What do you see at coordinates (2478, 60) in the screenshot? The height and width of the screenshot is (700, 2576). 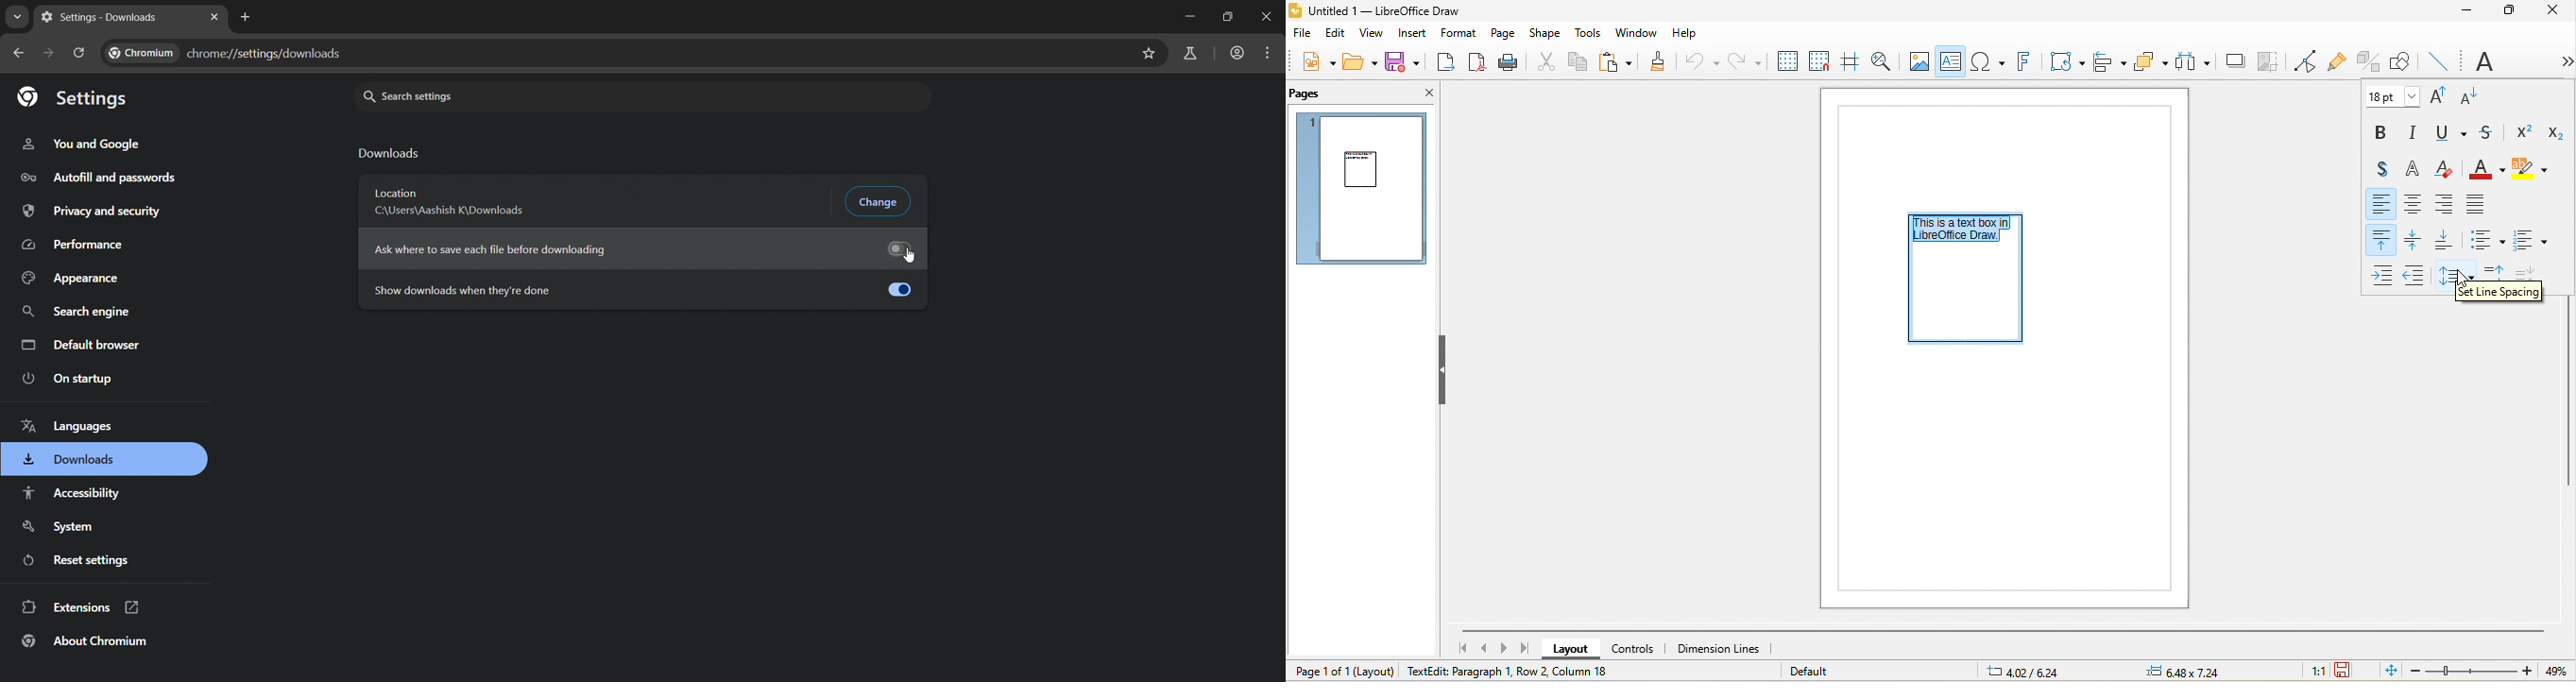 I see `font name` at bounding box center [2478, 60].